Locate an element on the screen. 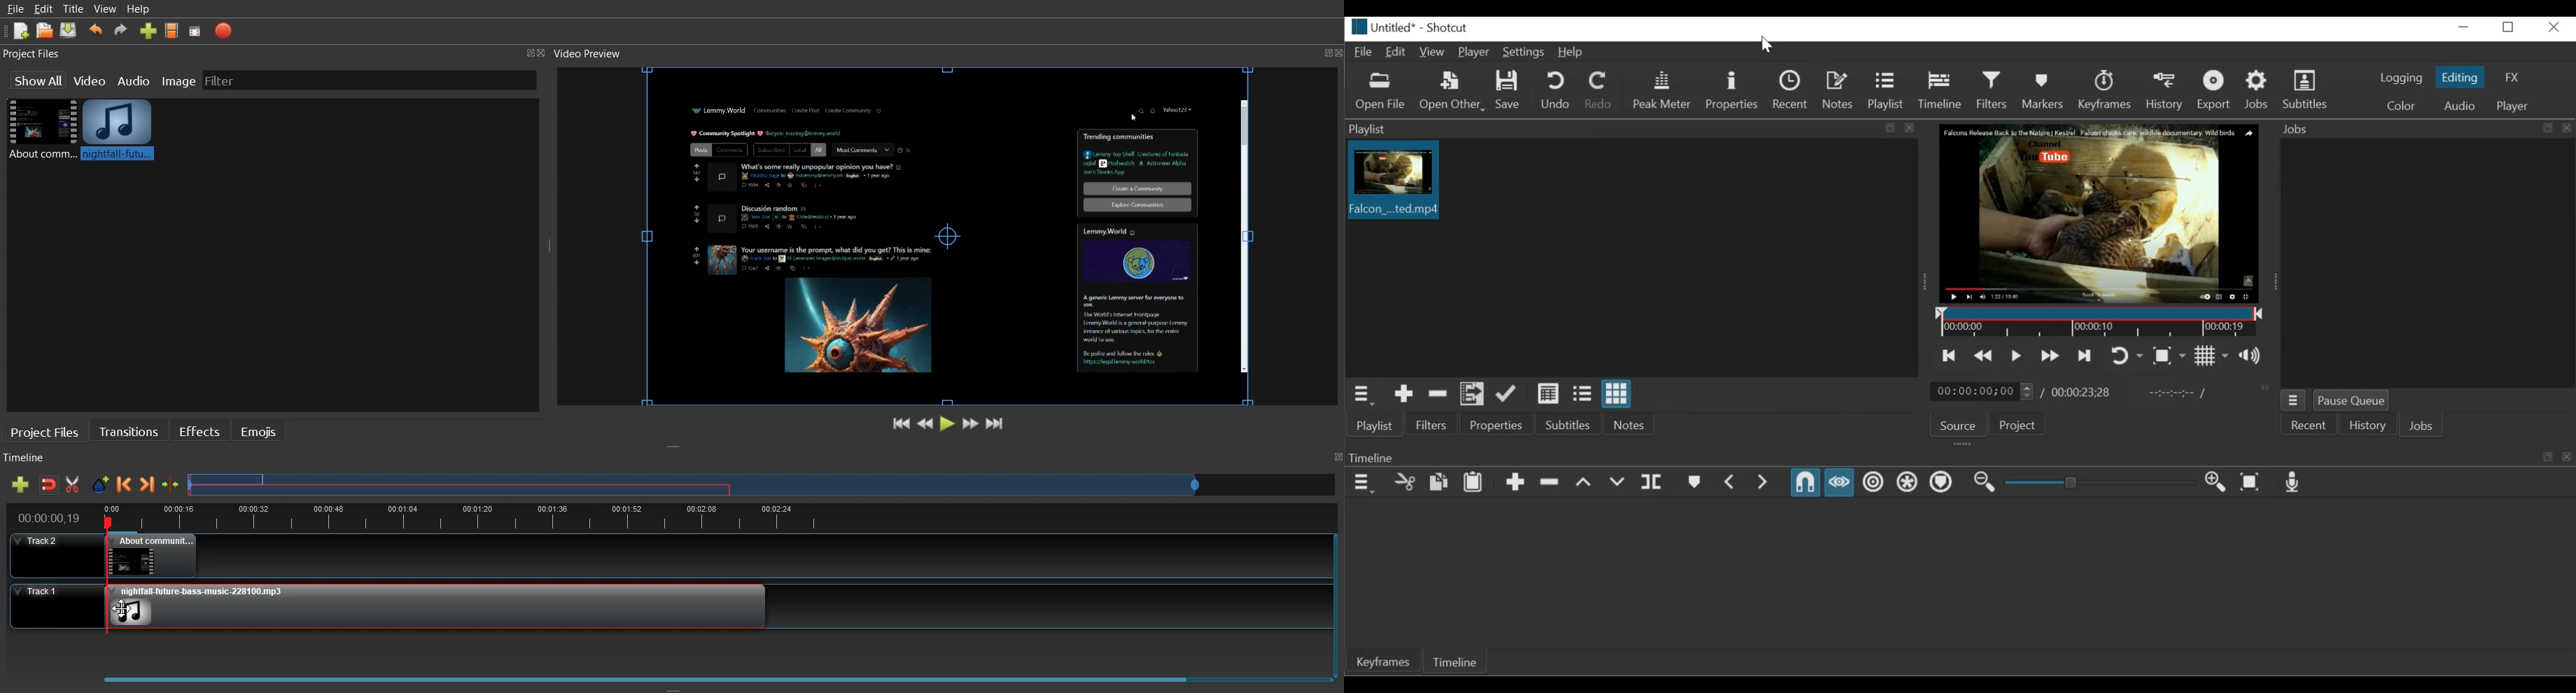  Playlist is located at coordinates (1630, 129).